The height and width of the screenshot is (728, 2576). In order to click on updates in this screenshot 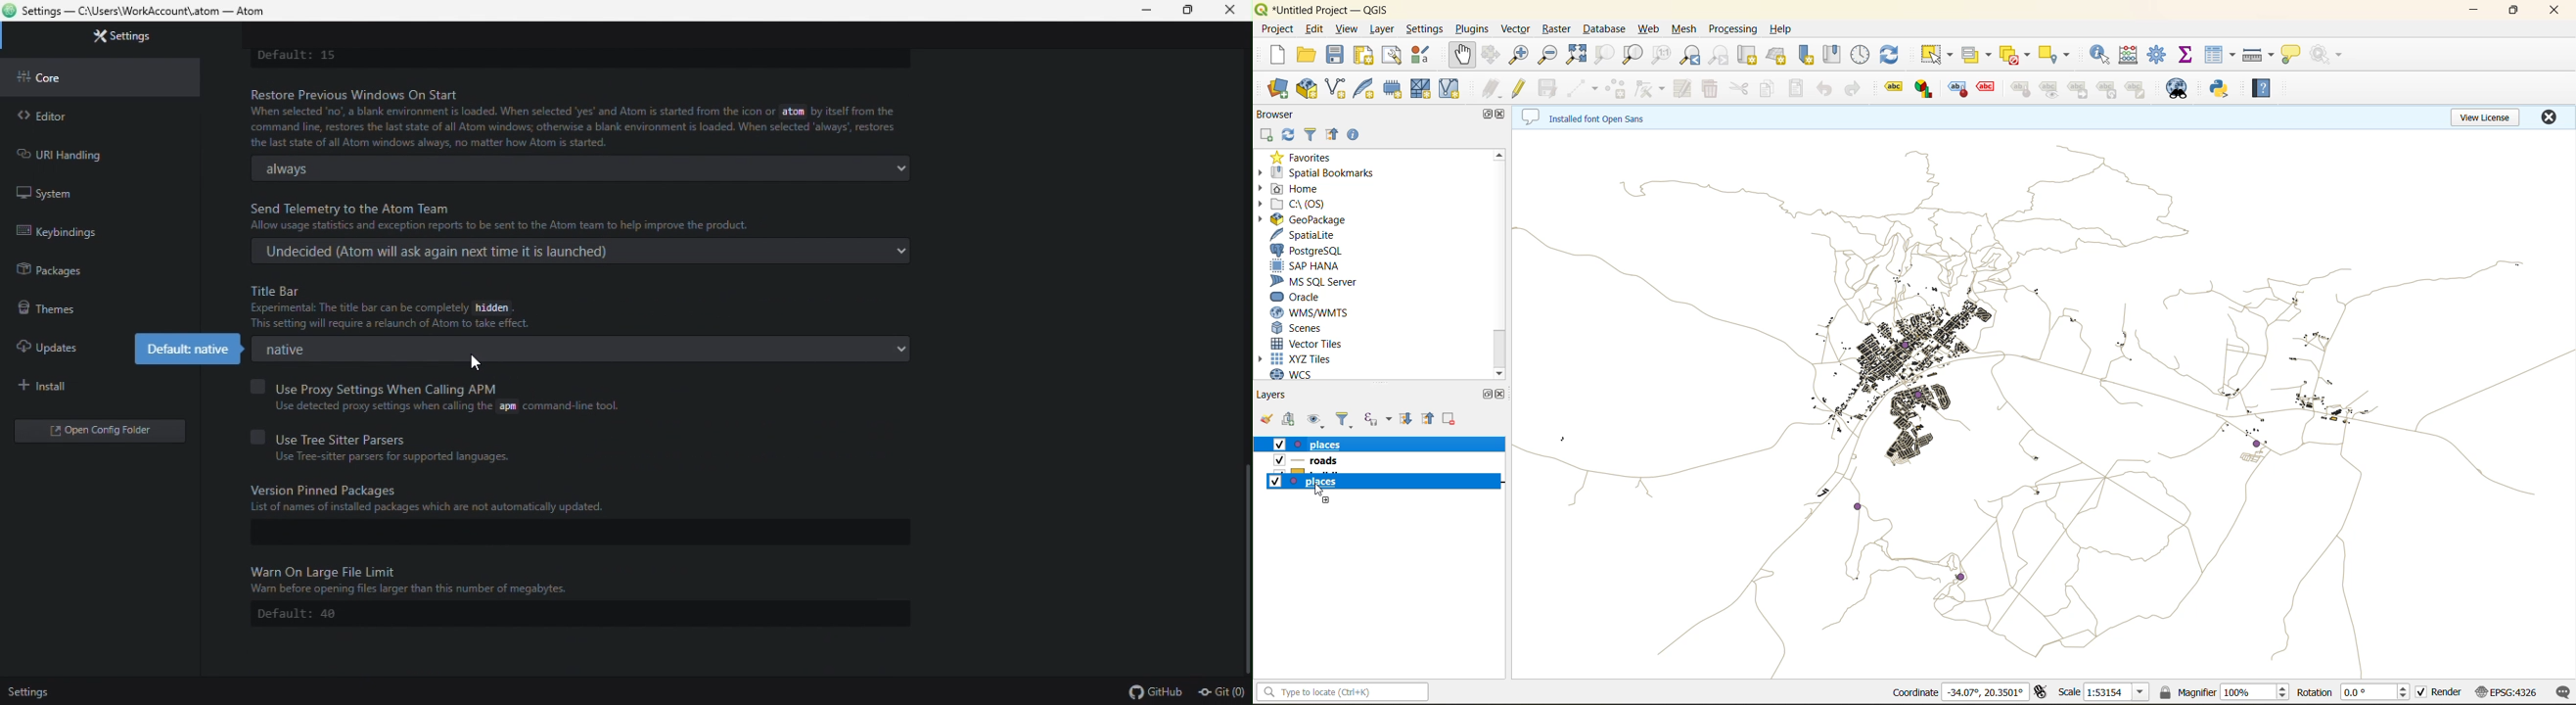, I will do `click(57, 343)`.